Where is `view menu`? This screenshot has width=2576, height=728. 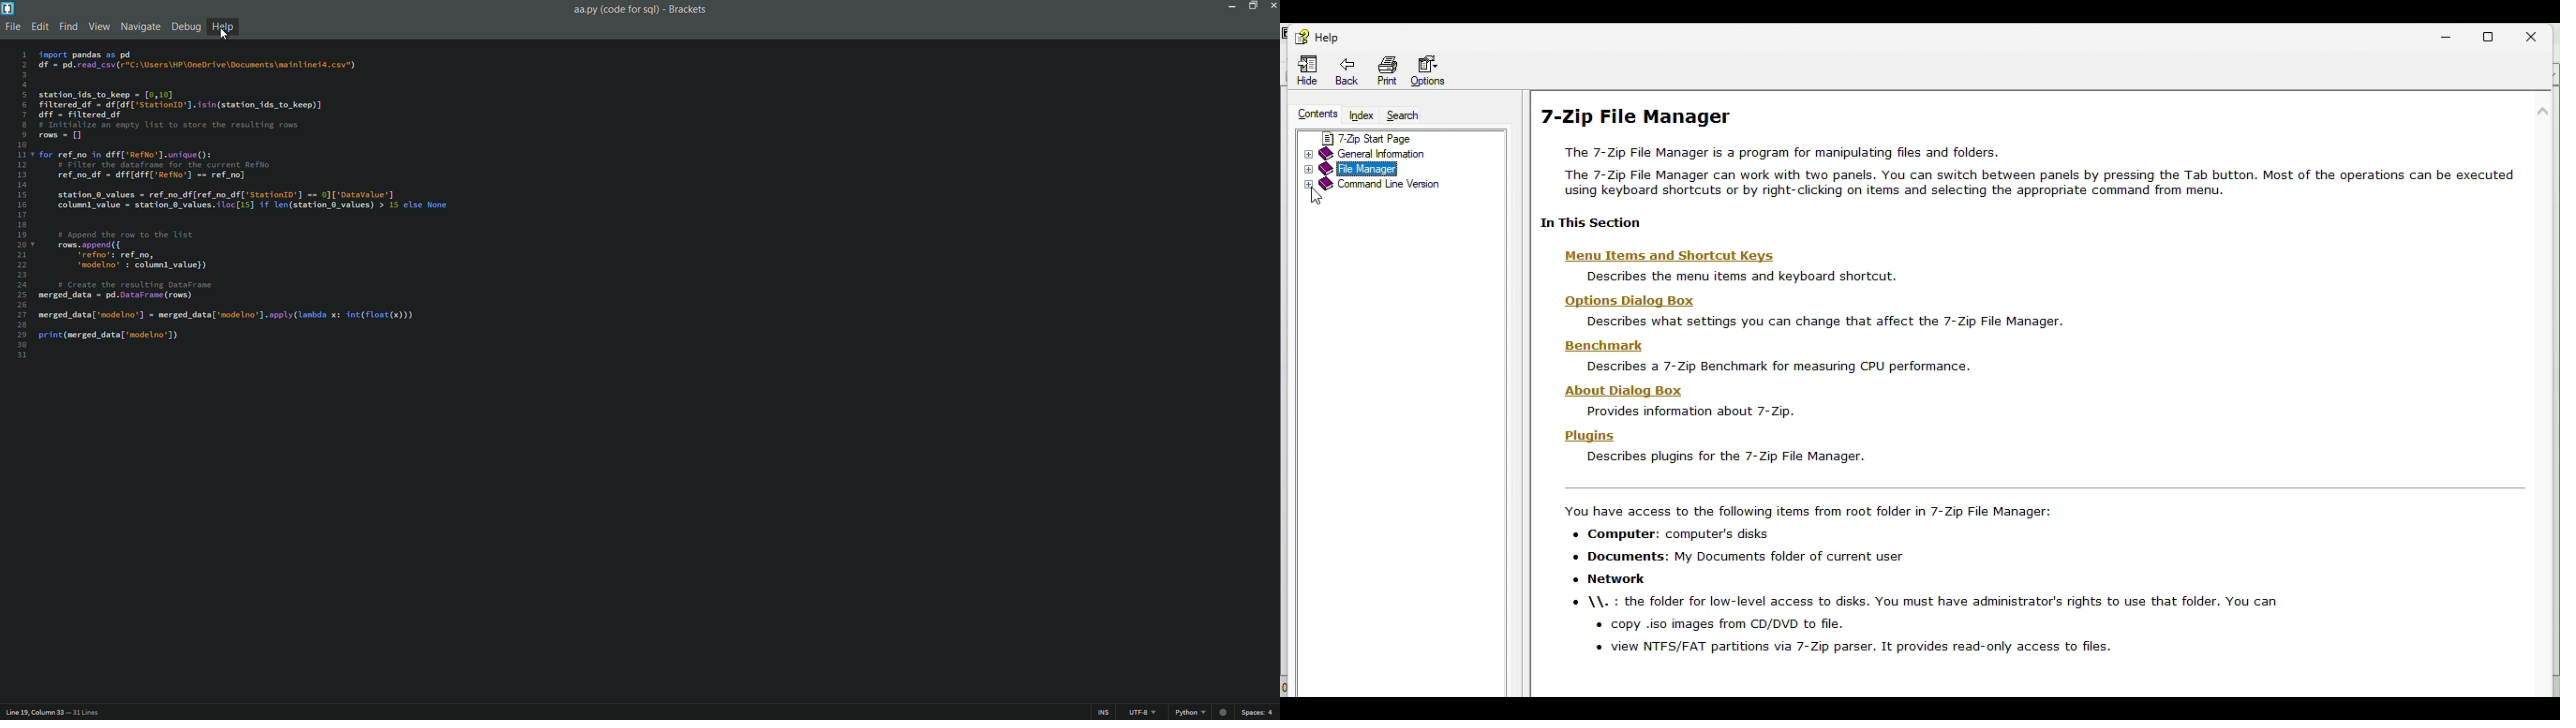
view menu is located at coordinates (99, 26).